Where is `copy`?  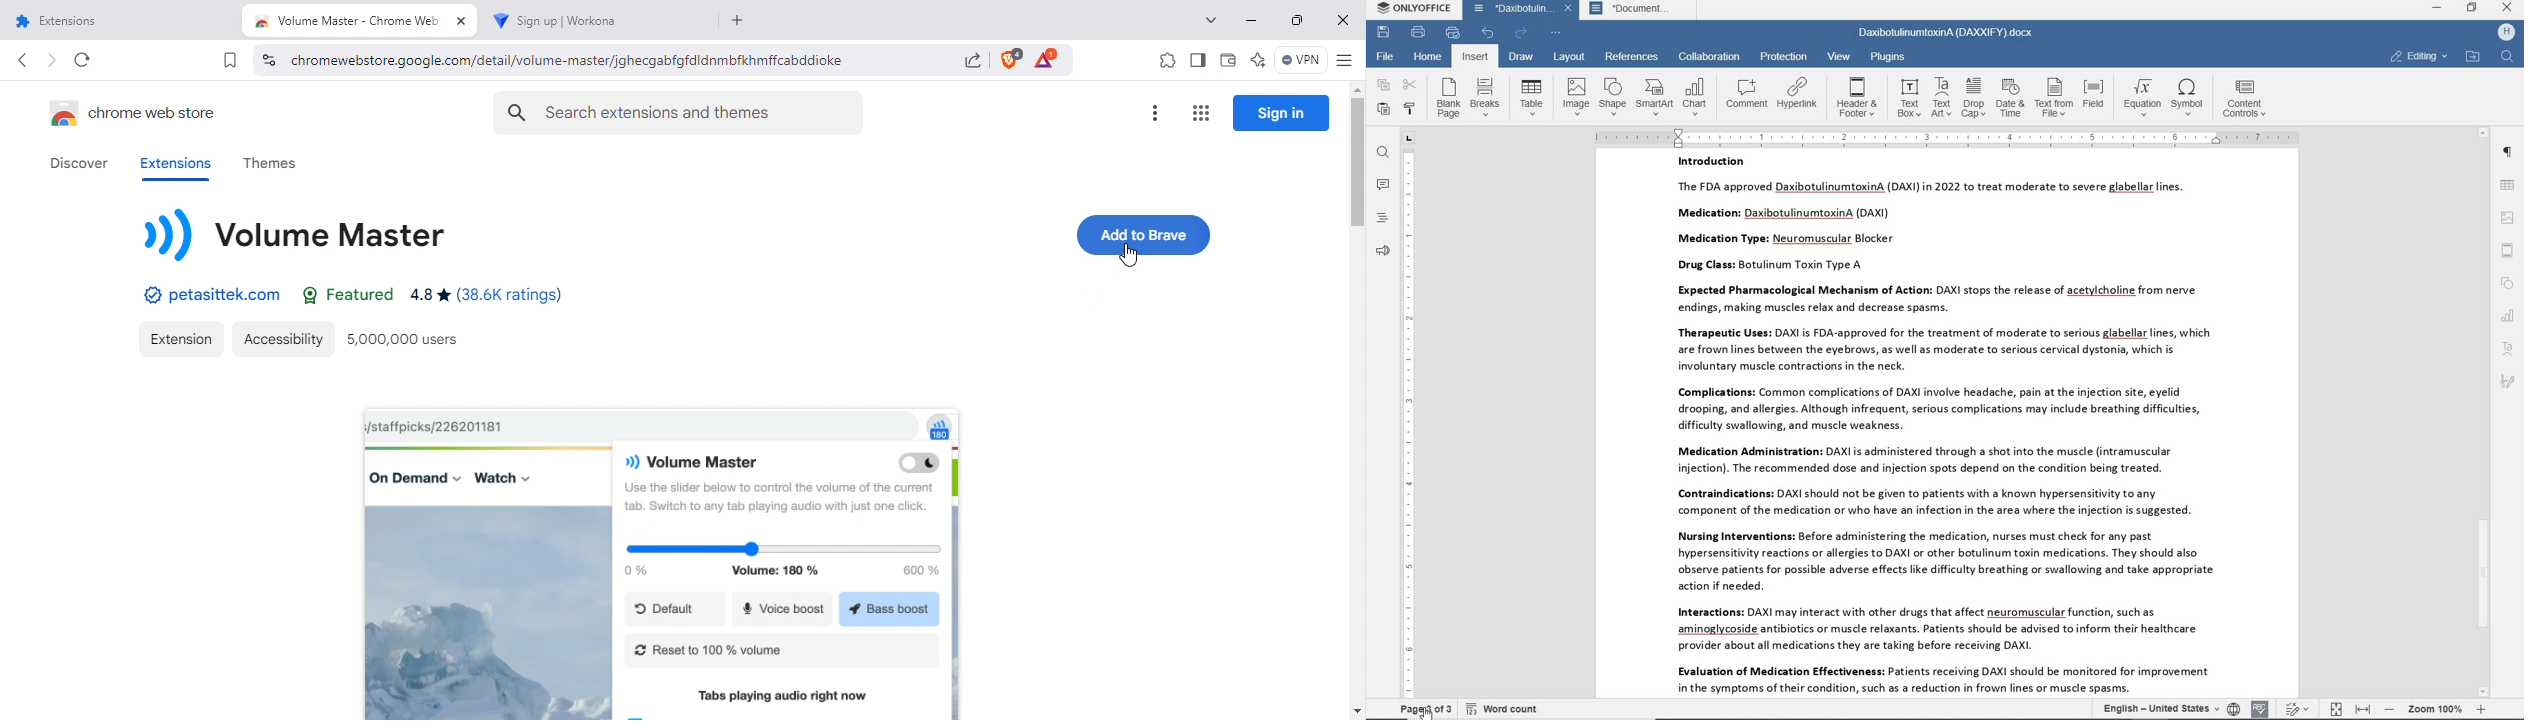 copy is located at coordinates (1381, 85).